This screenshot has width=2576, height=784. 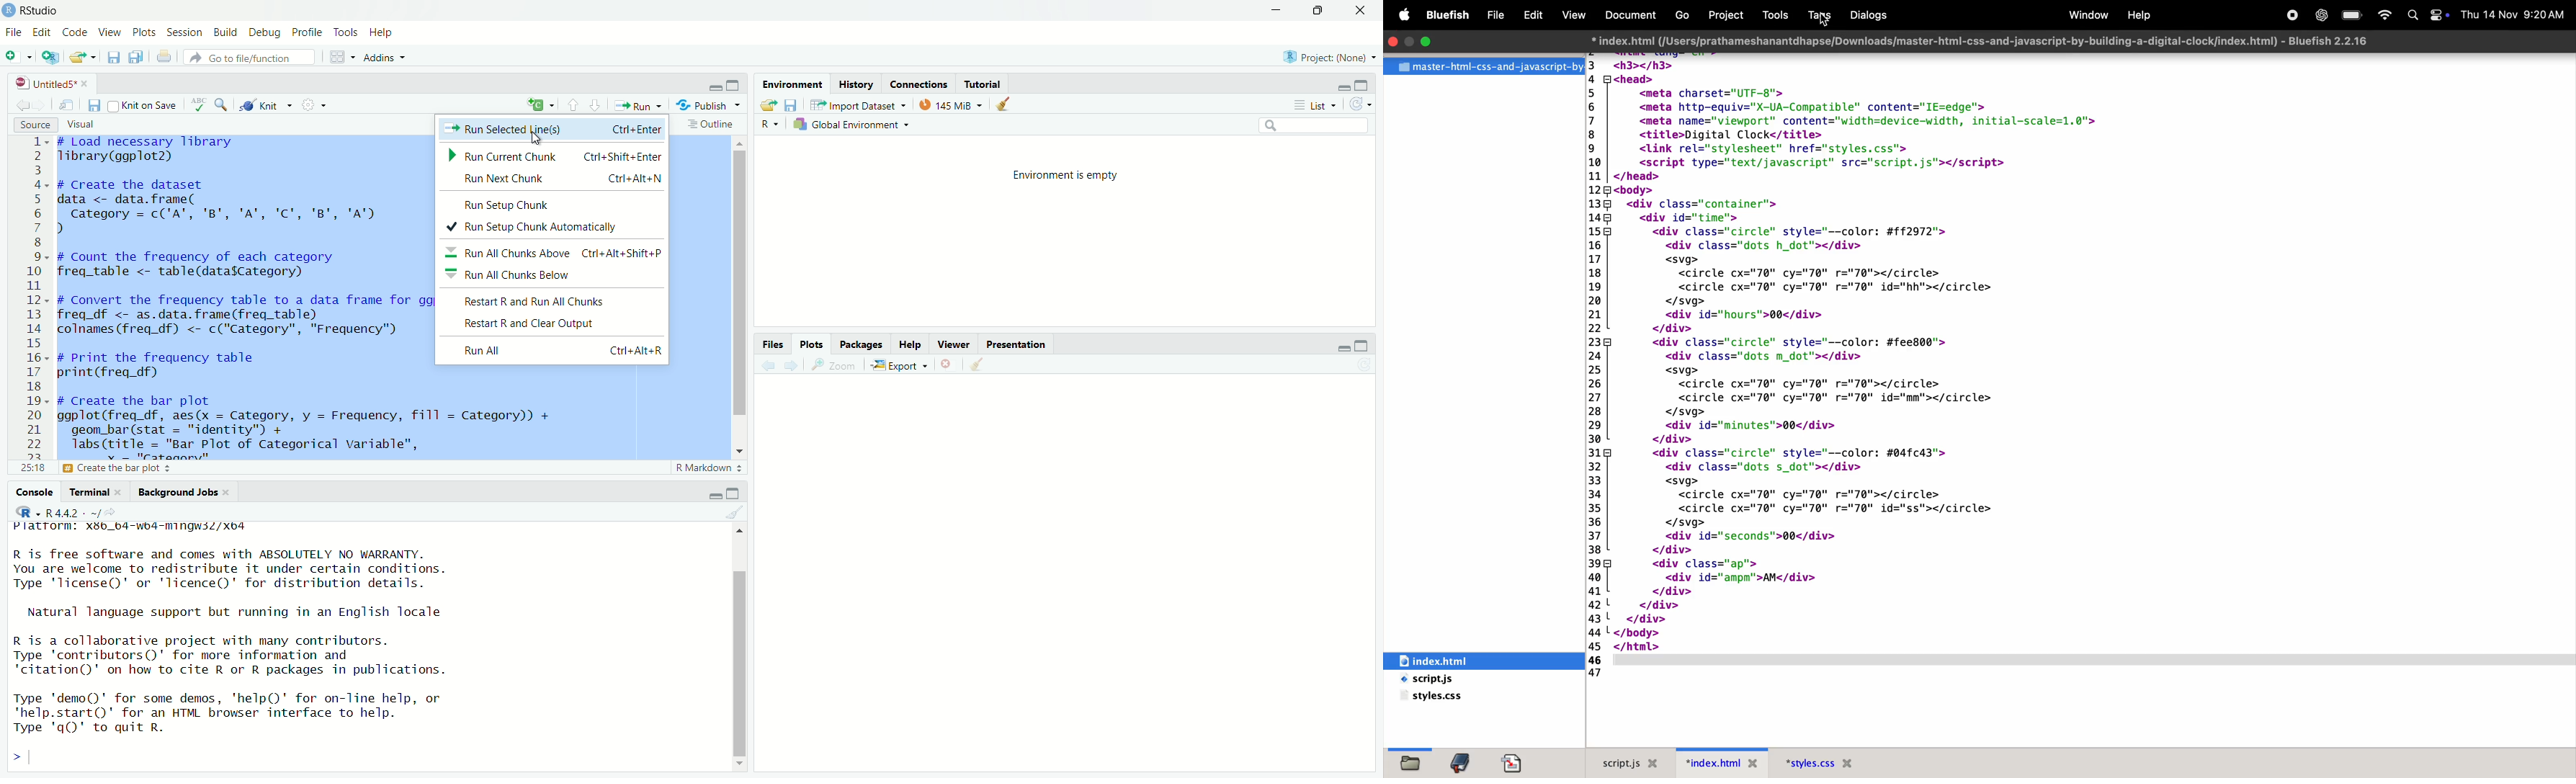 What do you see at coordinates (253, 57) in the screenshot?
I see `Go to file/function` at bounding box center [253, 57].